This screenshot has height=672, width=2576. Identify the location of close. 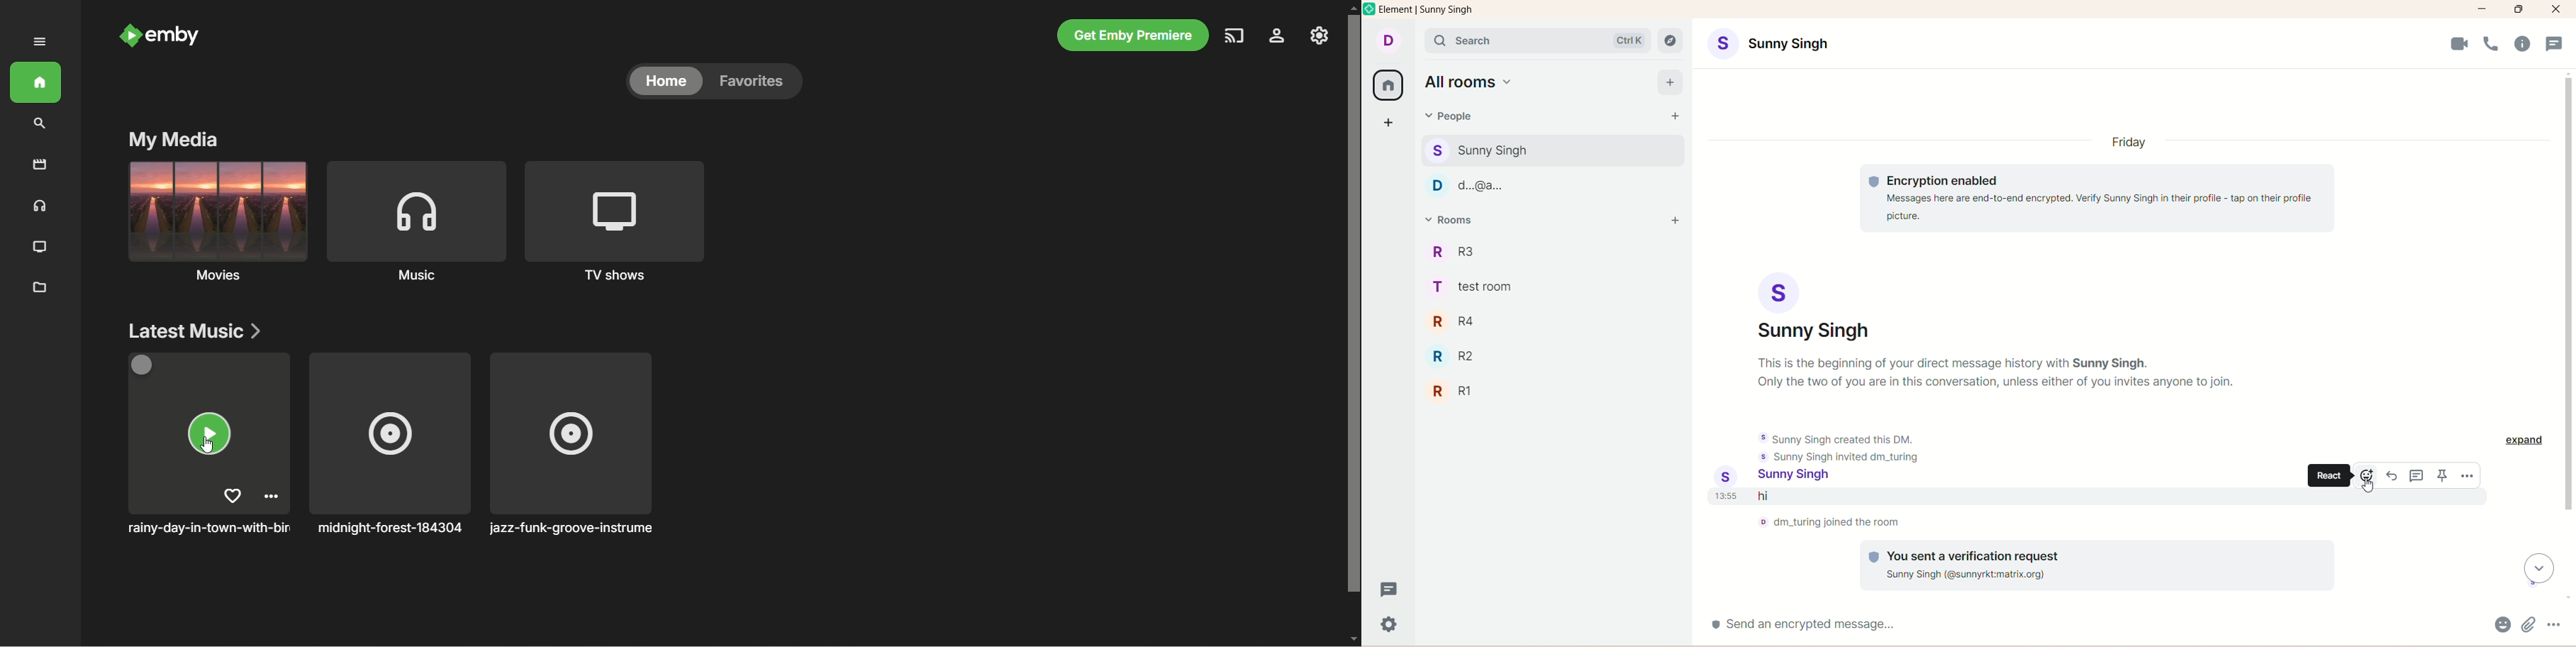
(2557, 9).